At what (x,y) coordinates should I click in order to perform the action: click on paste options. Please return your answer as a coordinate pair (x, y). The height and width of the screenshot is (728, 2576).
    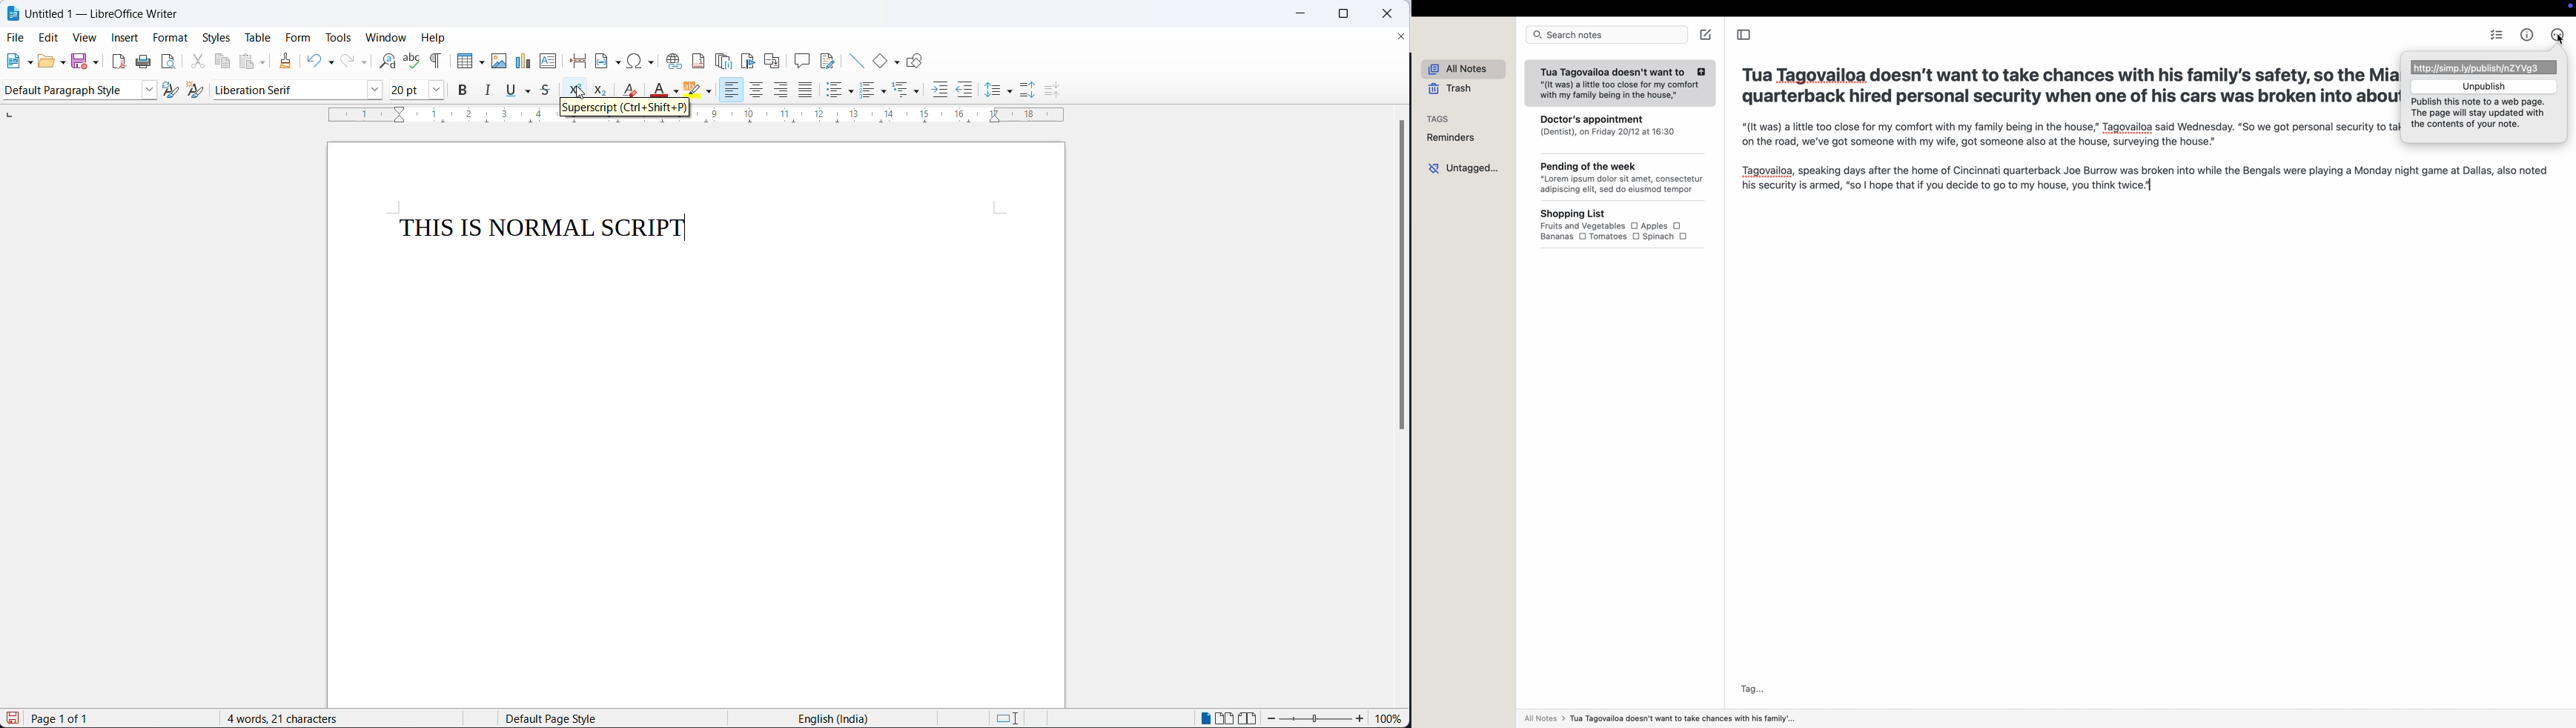
    Looking at the image, I should click on (267, 61).